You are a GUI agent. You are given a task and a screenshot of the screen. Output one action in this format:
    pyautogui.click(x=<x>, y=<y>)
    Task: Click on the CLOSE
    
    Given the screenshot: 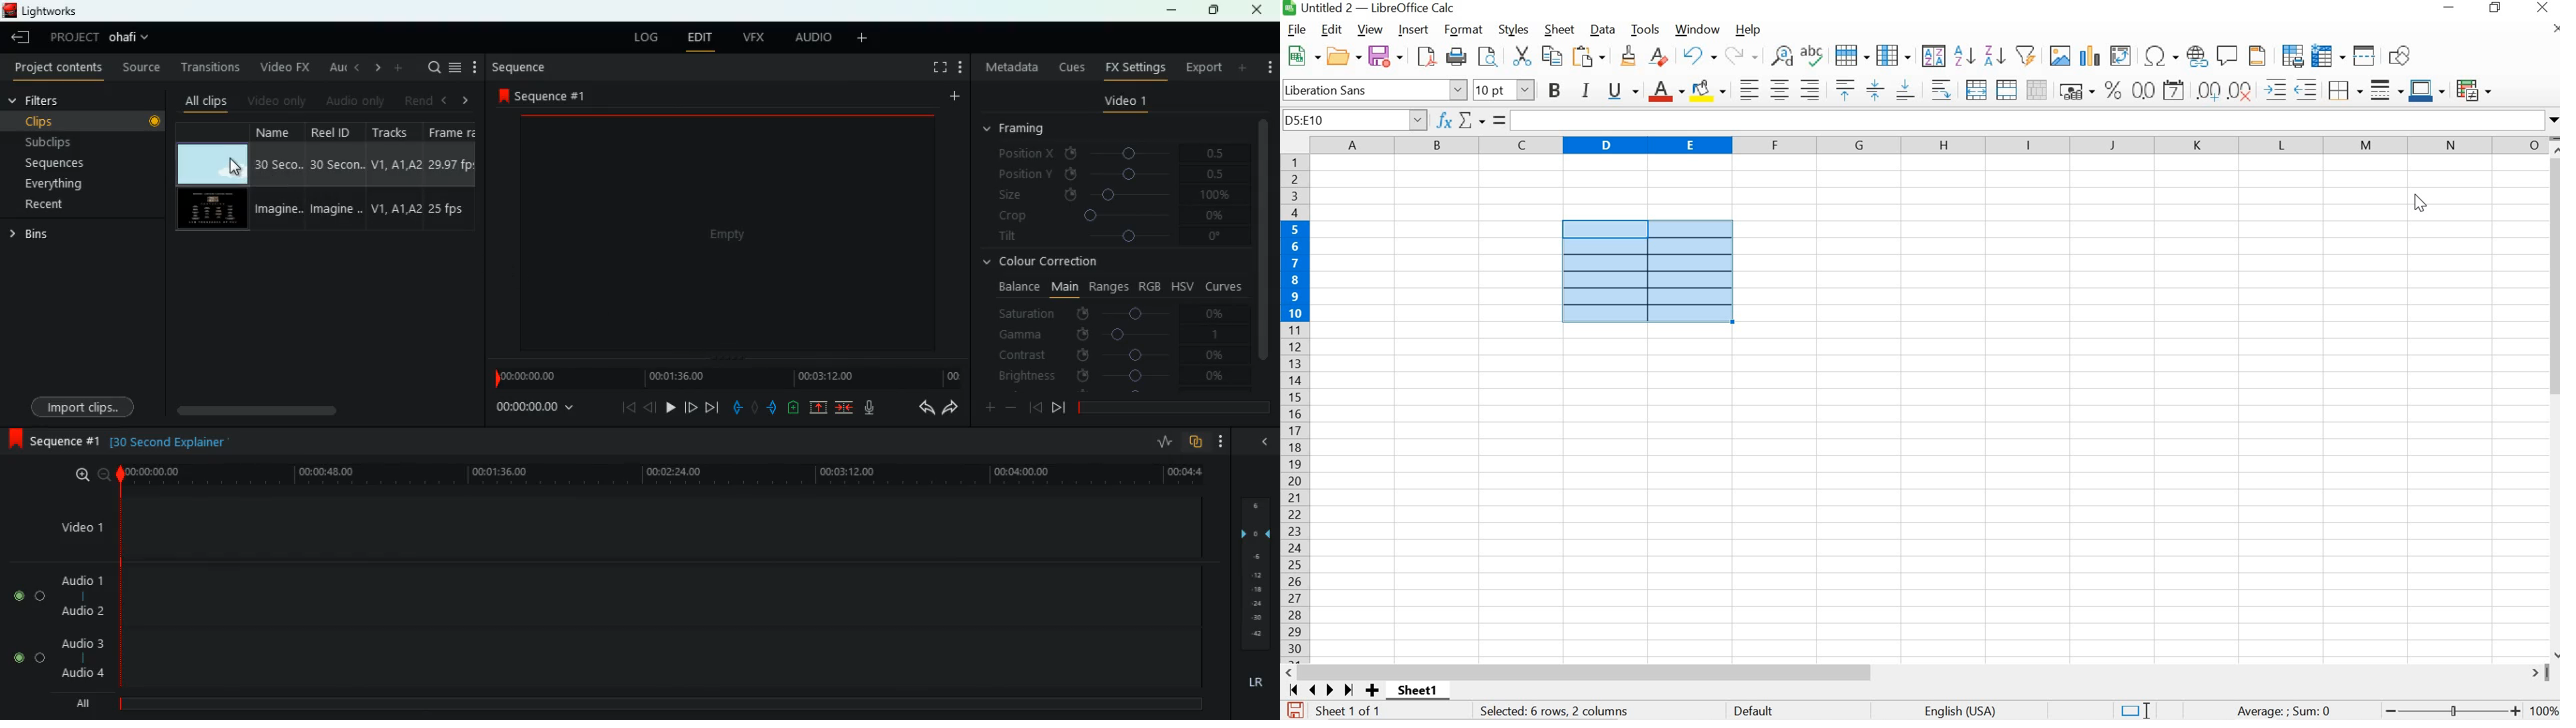 What is the action you would take?
    pyautogui.click(x=2542, y=7)
    